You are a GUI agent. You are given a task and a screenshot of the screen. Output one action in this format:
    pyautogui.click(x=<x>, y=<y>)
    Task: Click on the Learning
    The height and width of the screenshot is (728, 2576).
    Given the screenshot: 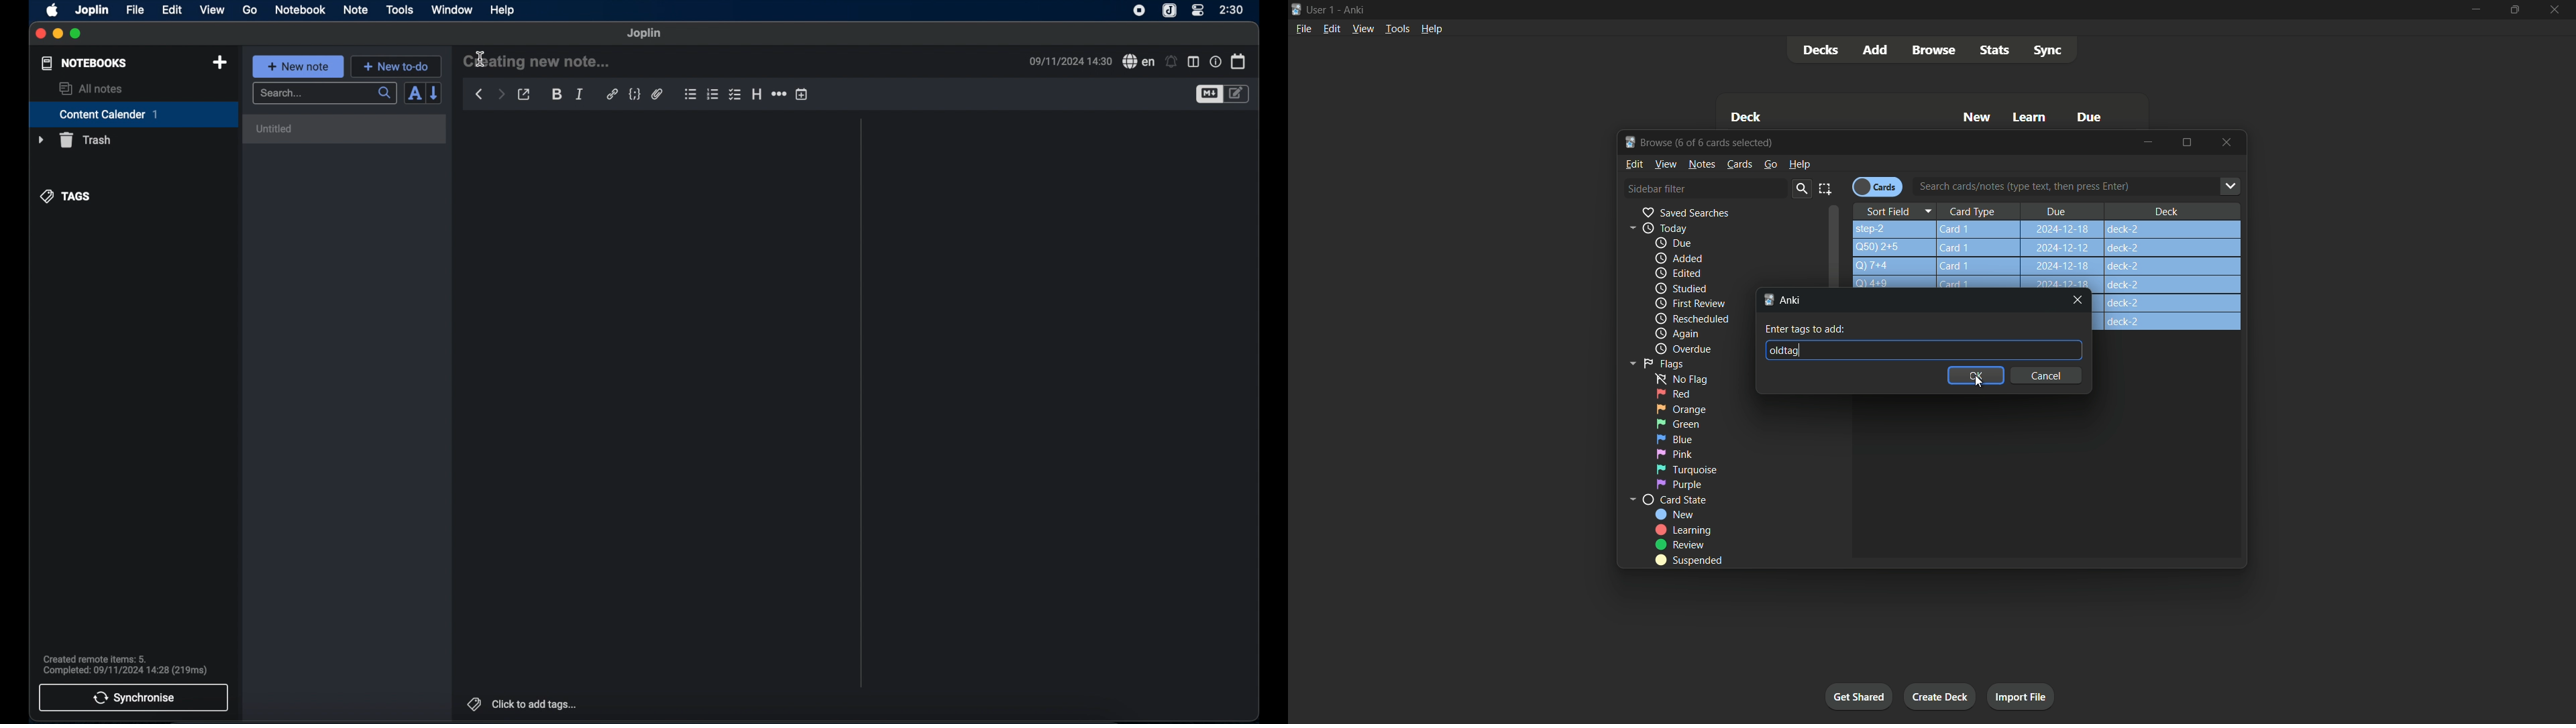 What is the action you would take?
    pyautogui.click(x=1683, y=530)
    